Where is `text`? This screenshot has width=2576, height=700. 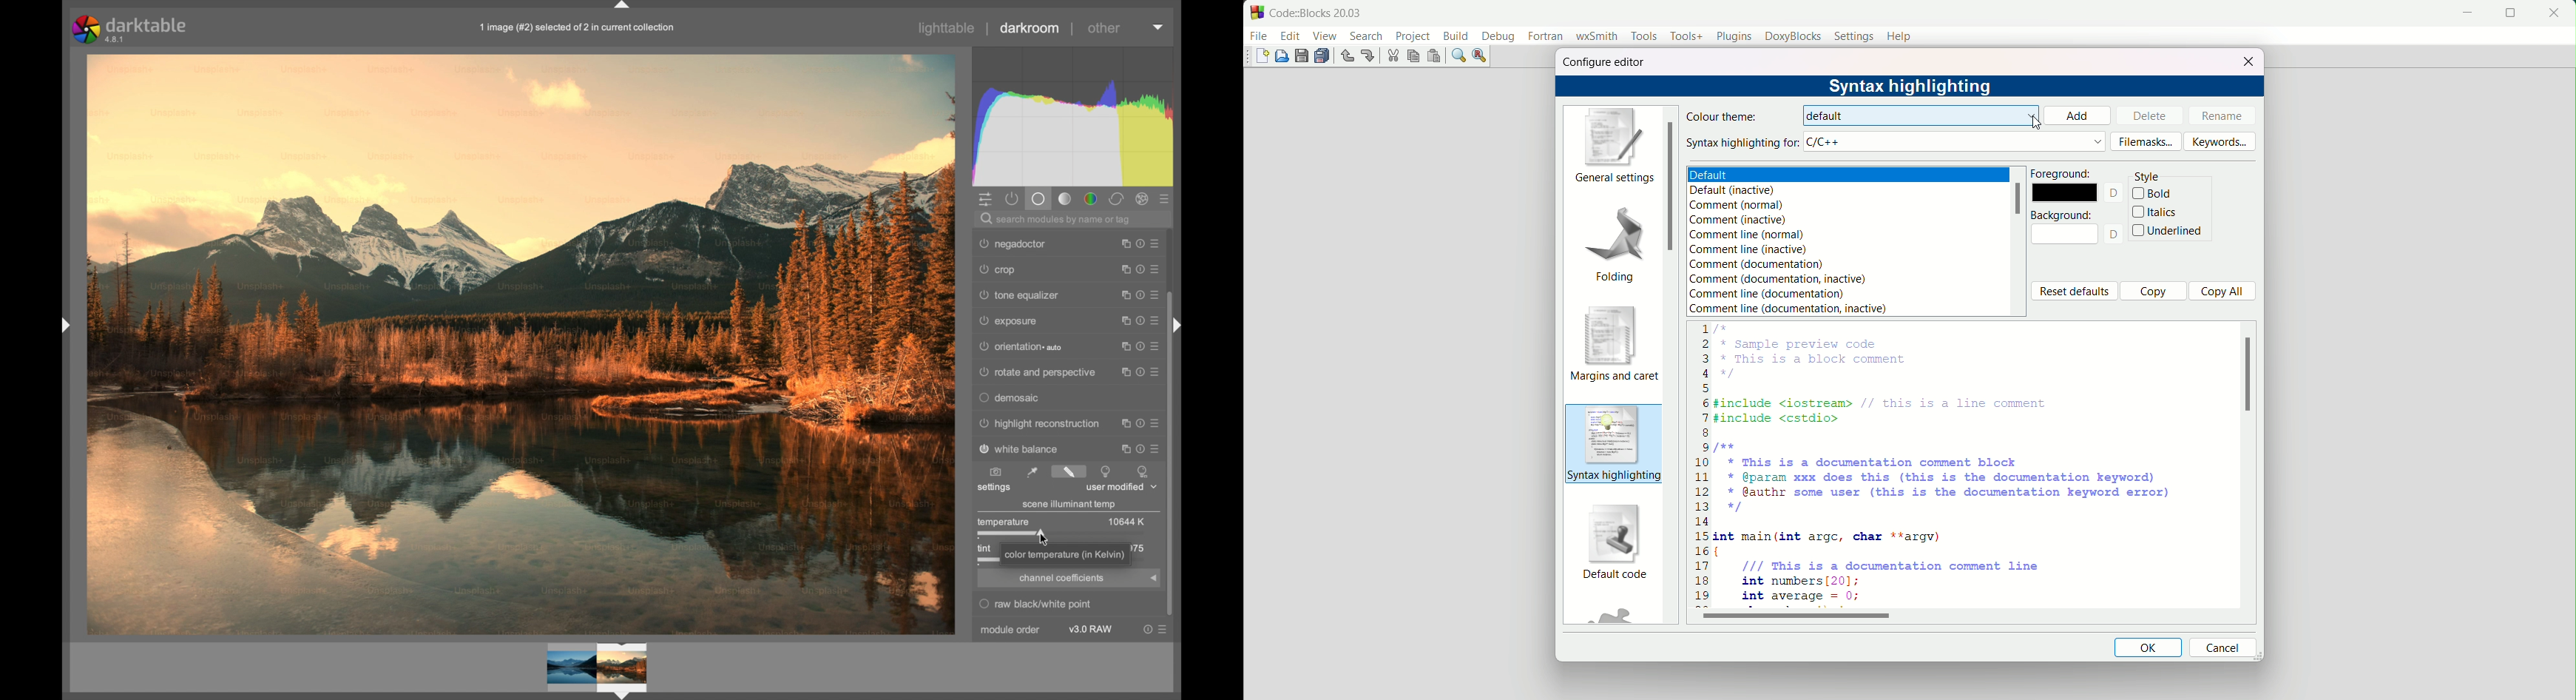
text is located at coordinates (2116, 234).